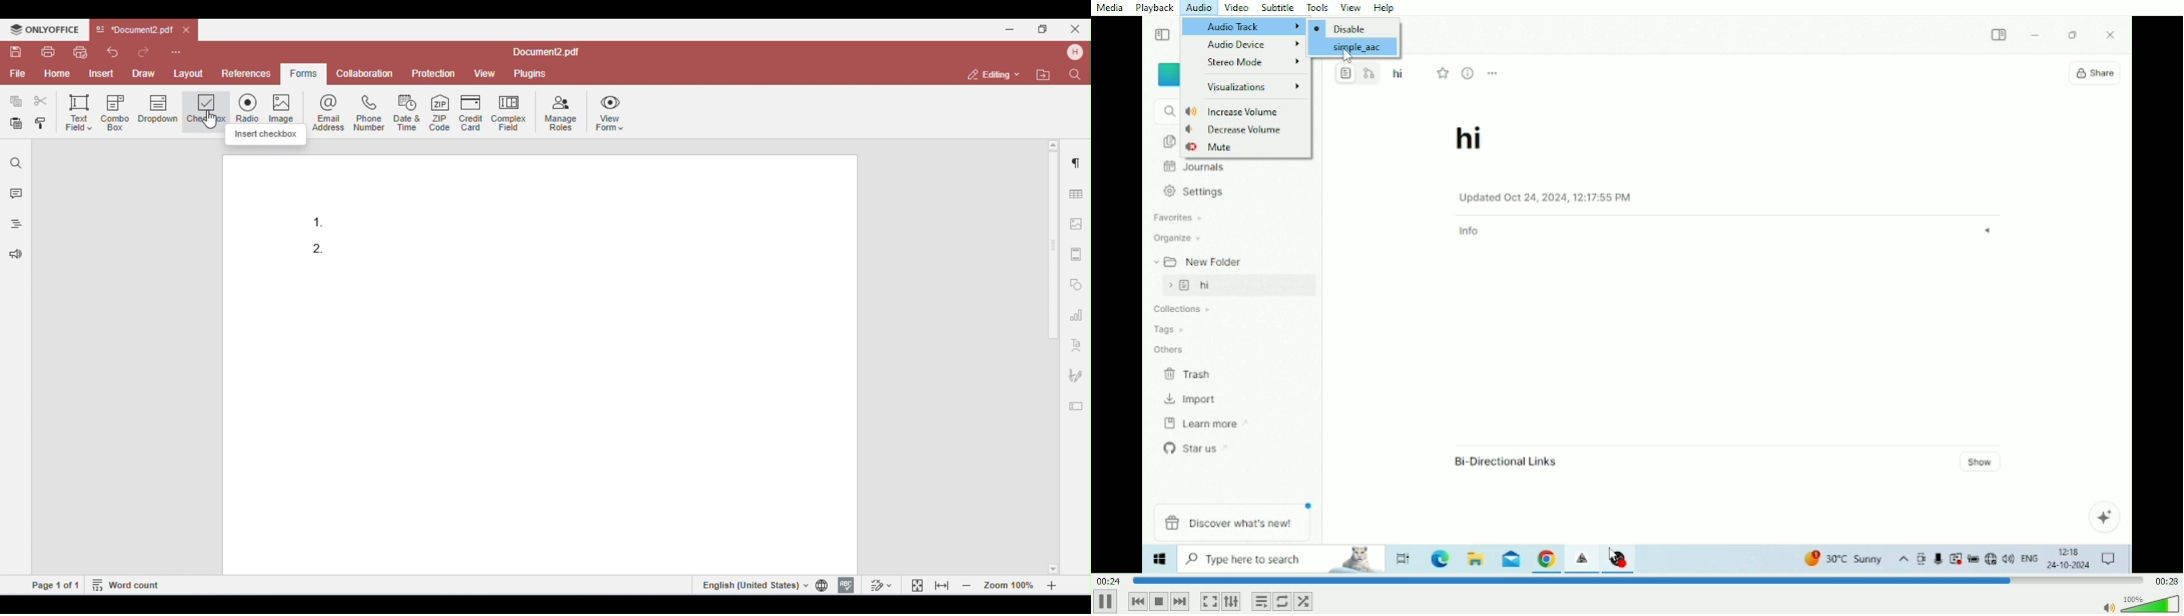  Describe the element at coordinates (1255, 63) in the screenshot. I see `Stereo Mode` at that location.